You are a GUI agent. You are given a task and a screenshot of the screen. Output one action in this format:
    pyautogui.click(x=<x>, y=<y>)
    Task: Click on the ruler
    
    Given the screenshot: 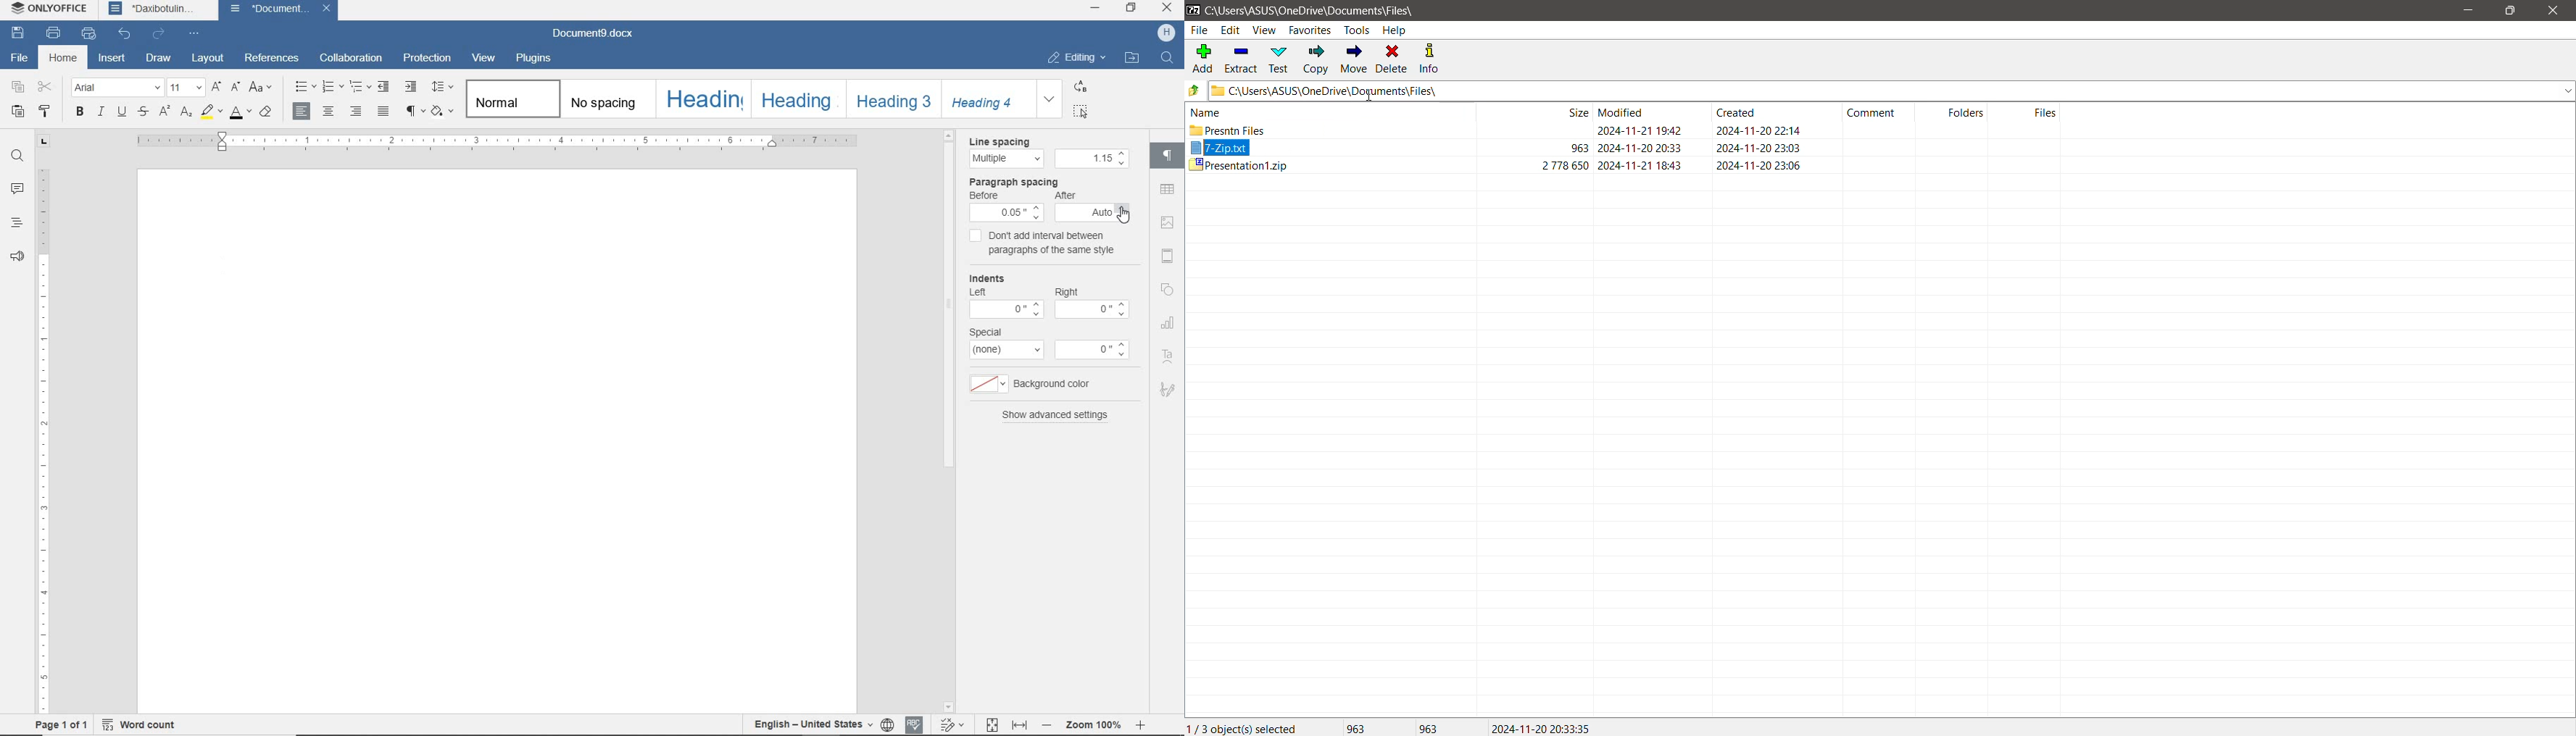 What is the action you would take?
    pyautogui.click(x=498, y=141)
    